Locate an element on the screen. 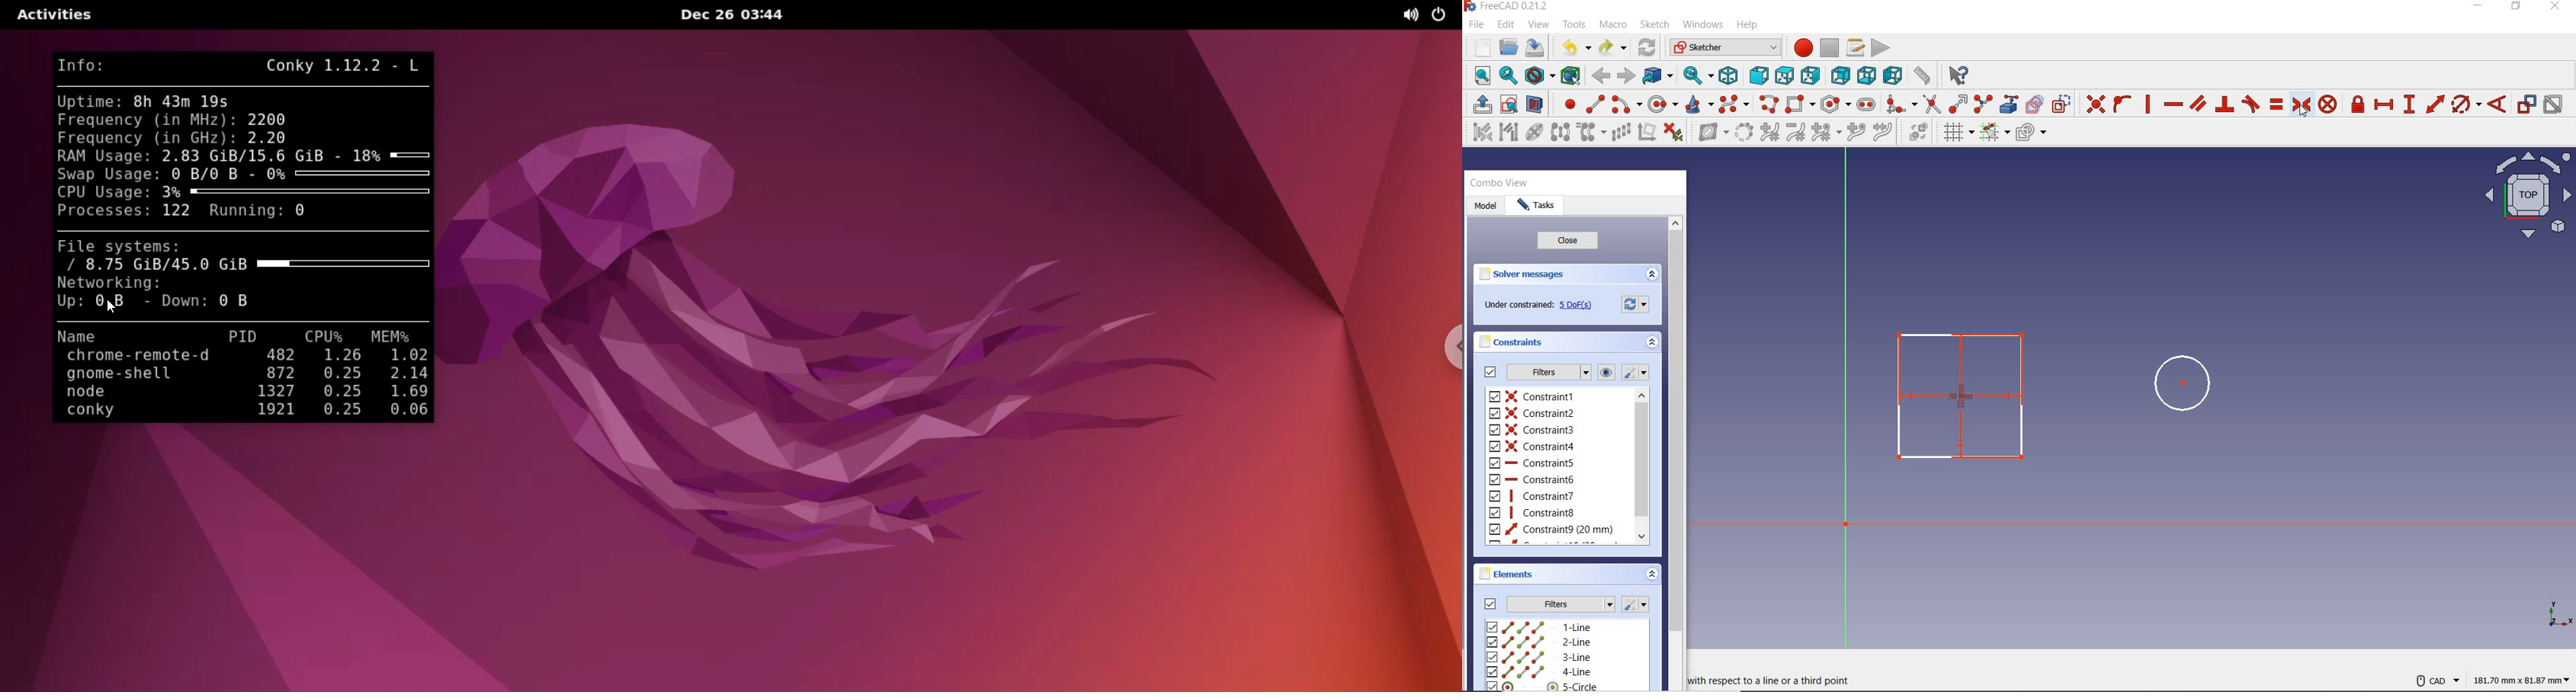  FreeCAD 0.21.2 is located at coordinates (1507, 7).